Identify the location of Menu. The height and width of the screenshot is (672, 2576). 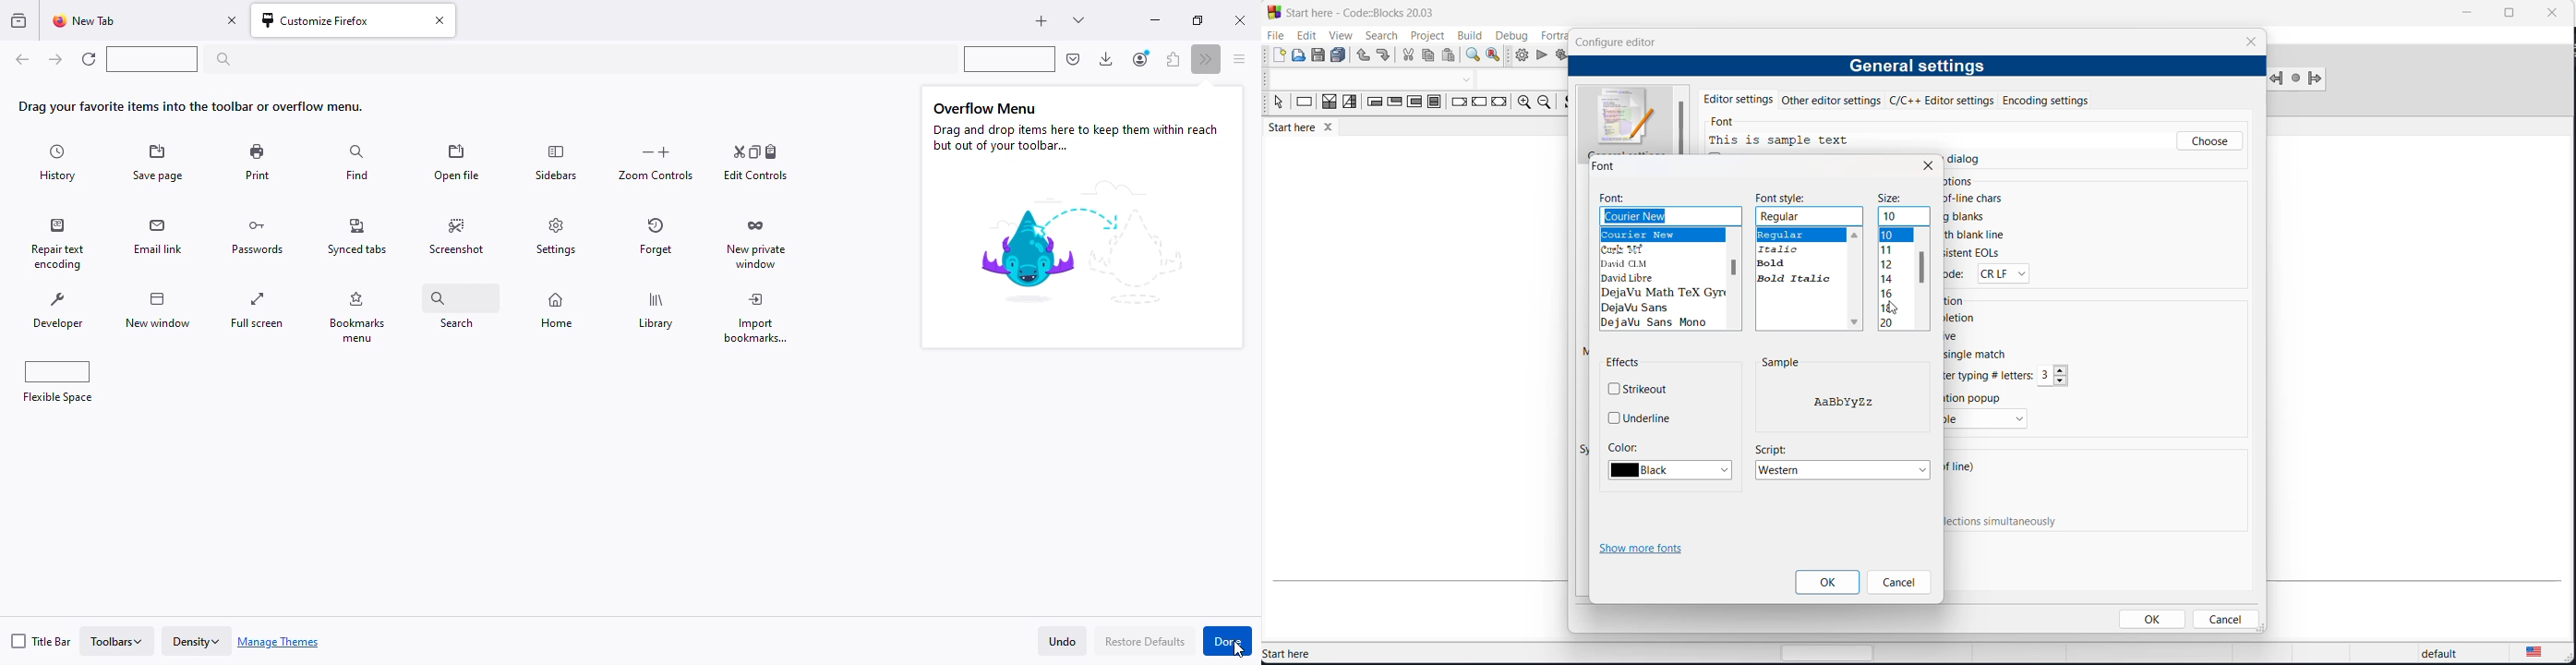
(1986, 420).